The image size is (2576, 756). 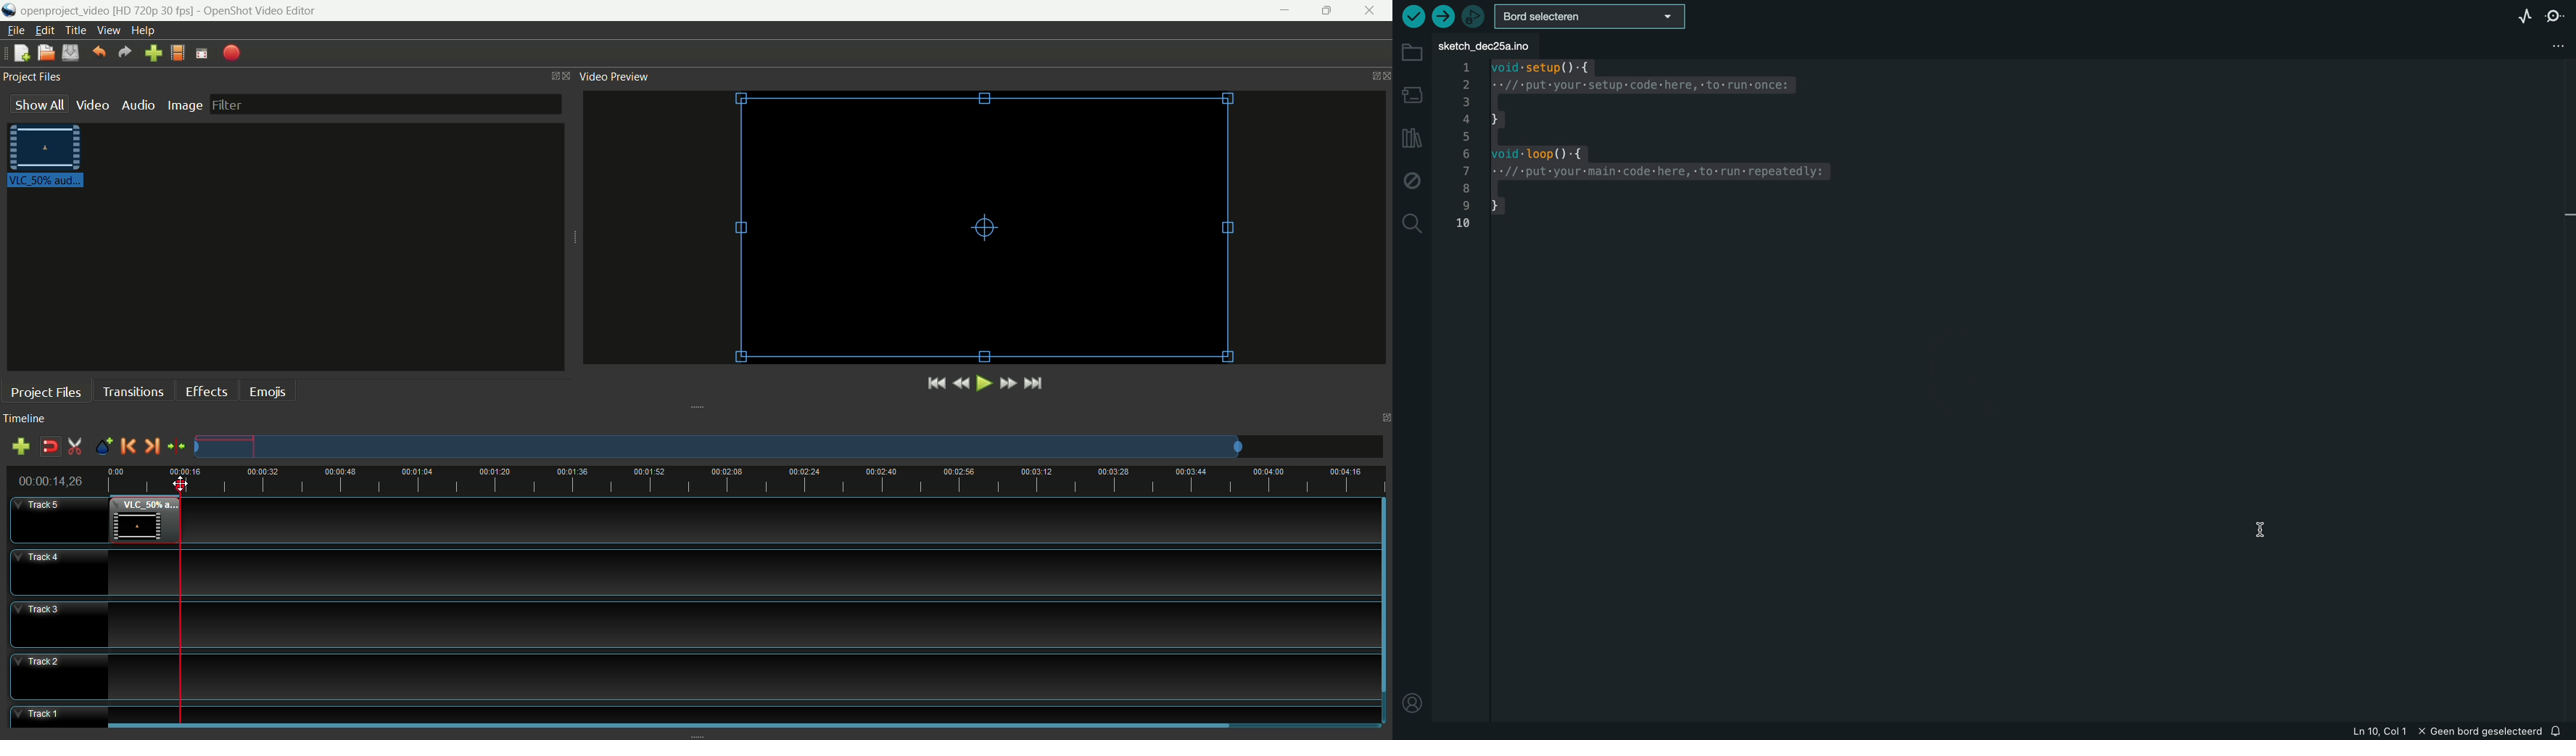 What do you see at coordinates (612, 77) in the screenshot?
I see `video preview` at bounding box center [612, 77].